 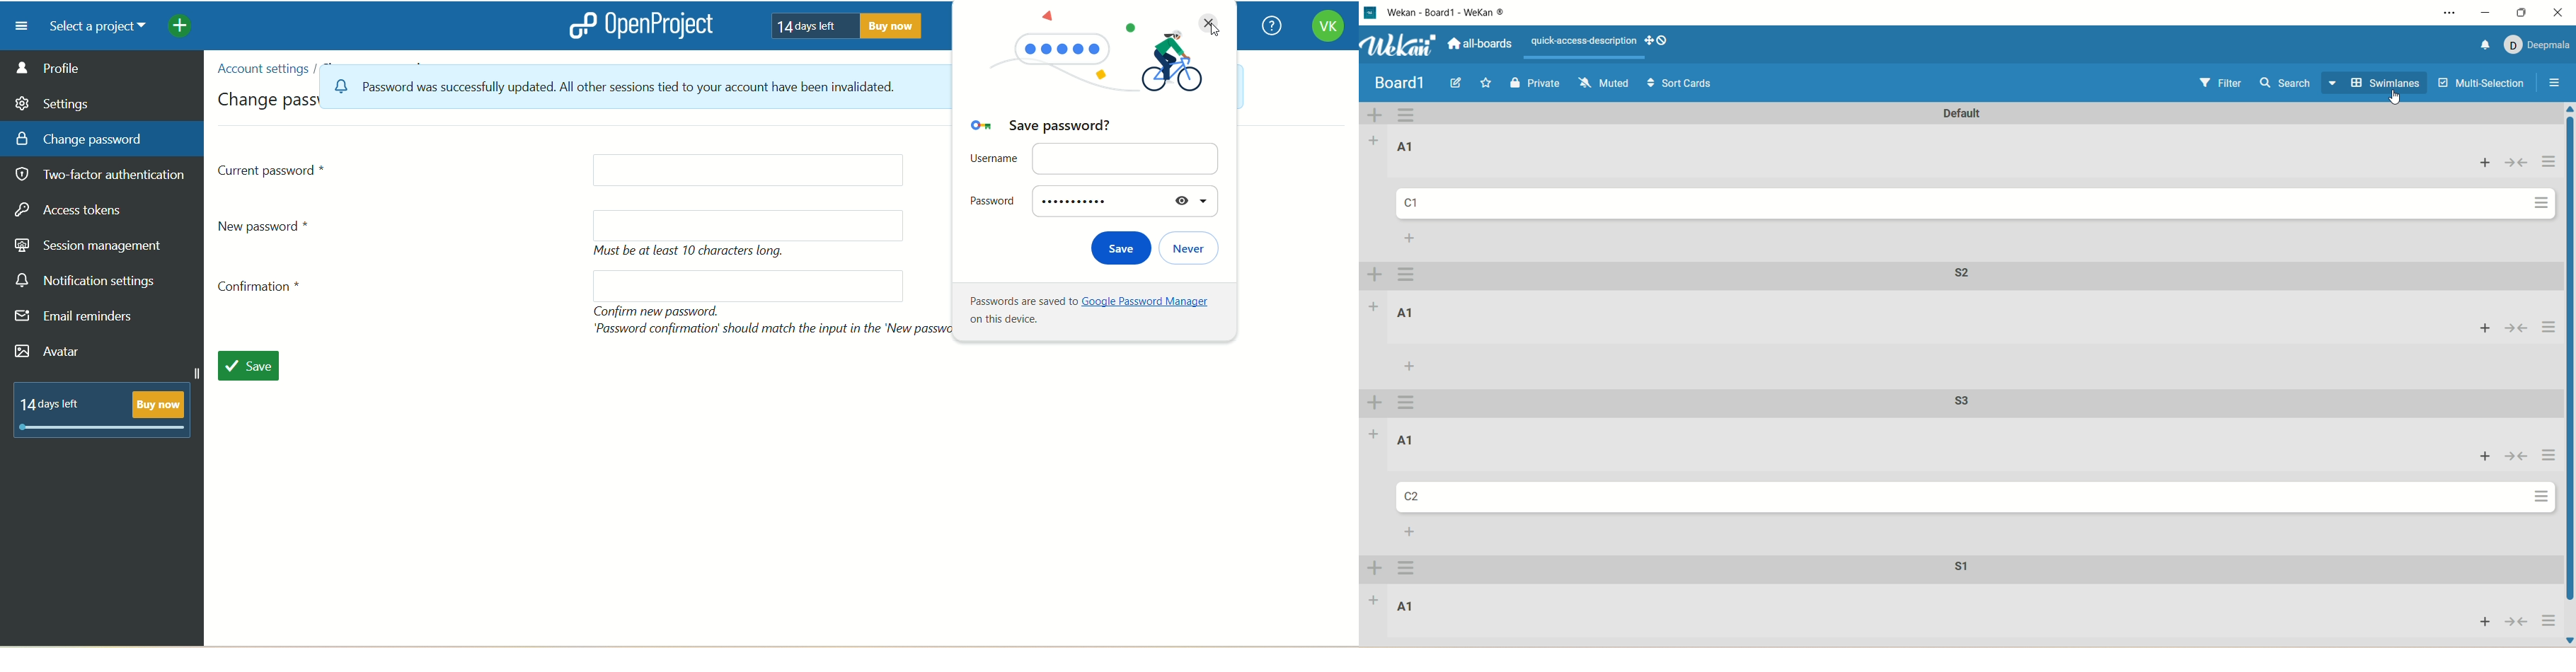 What do you see at coordinates (2541, 499) in the screenshot?
I see `actions` at bounding box center [2541, 499].